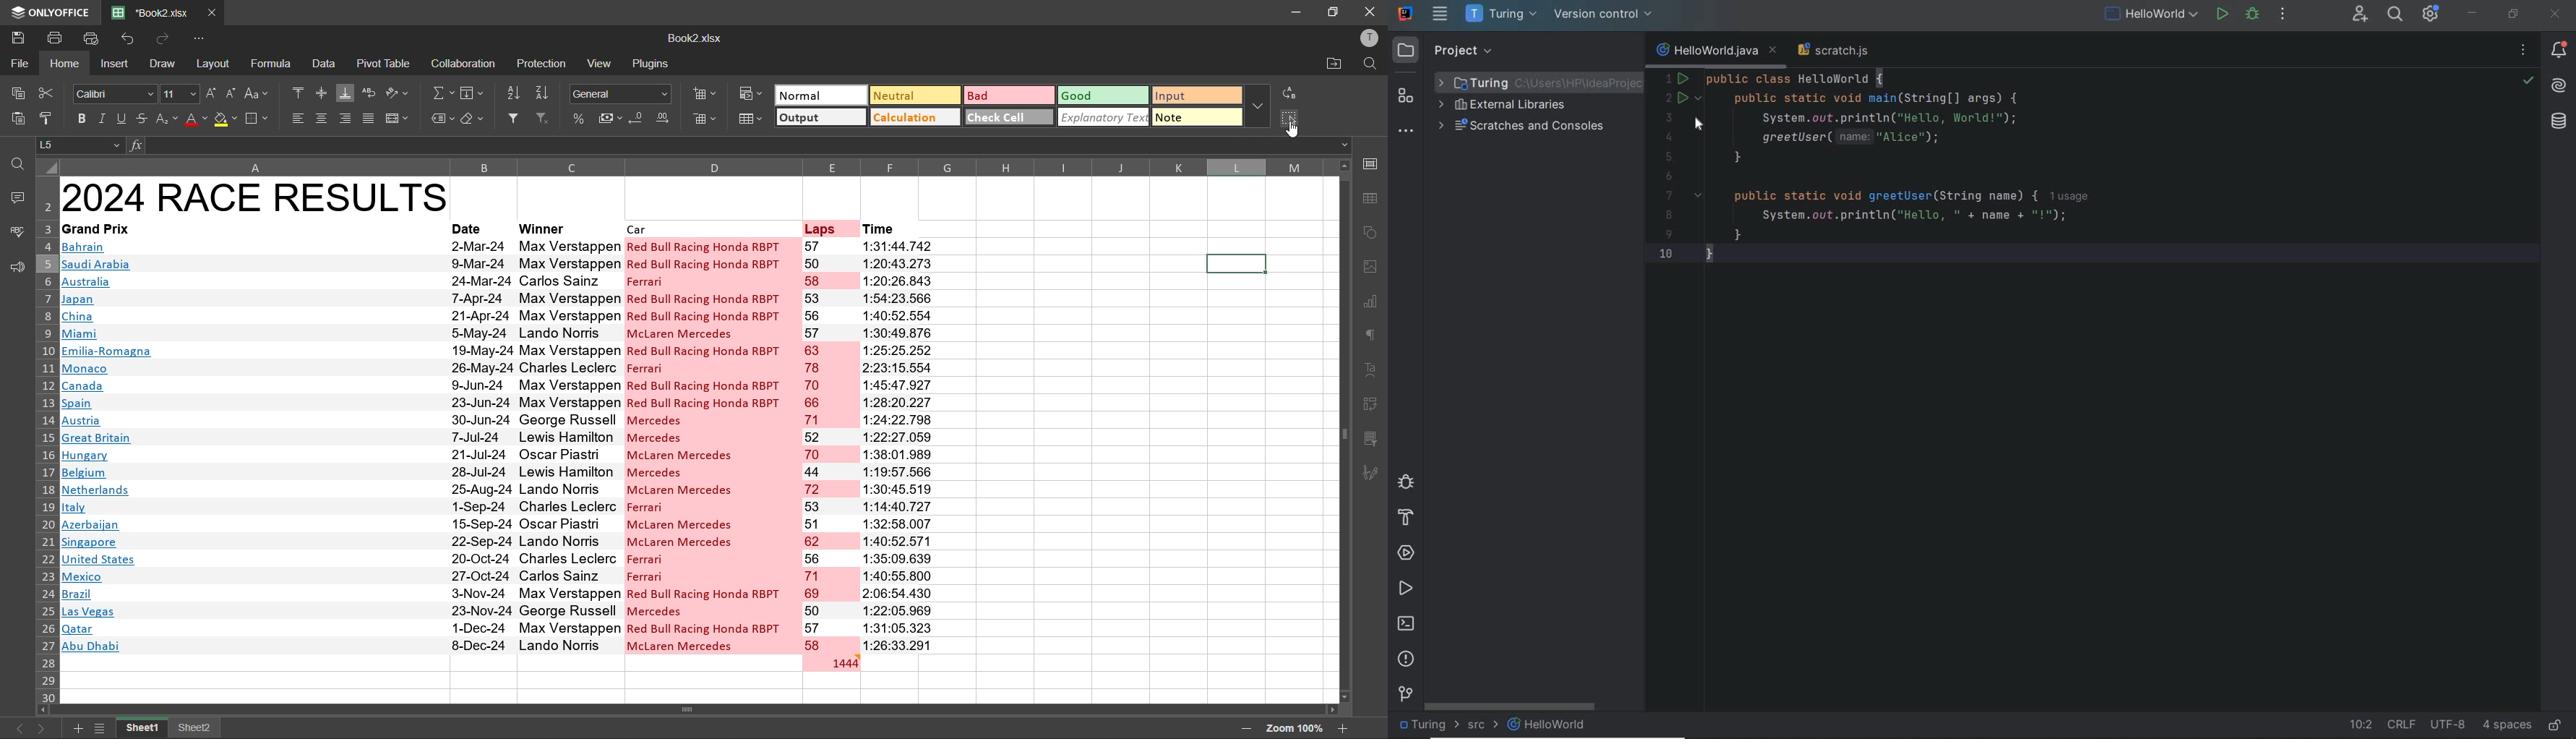 The height and width of the screenshot is (756, 2576). I want to click on print, so click(53, 38).